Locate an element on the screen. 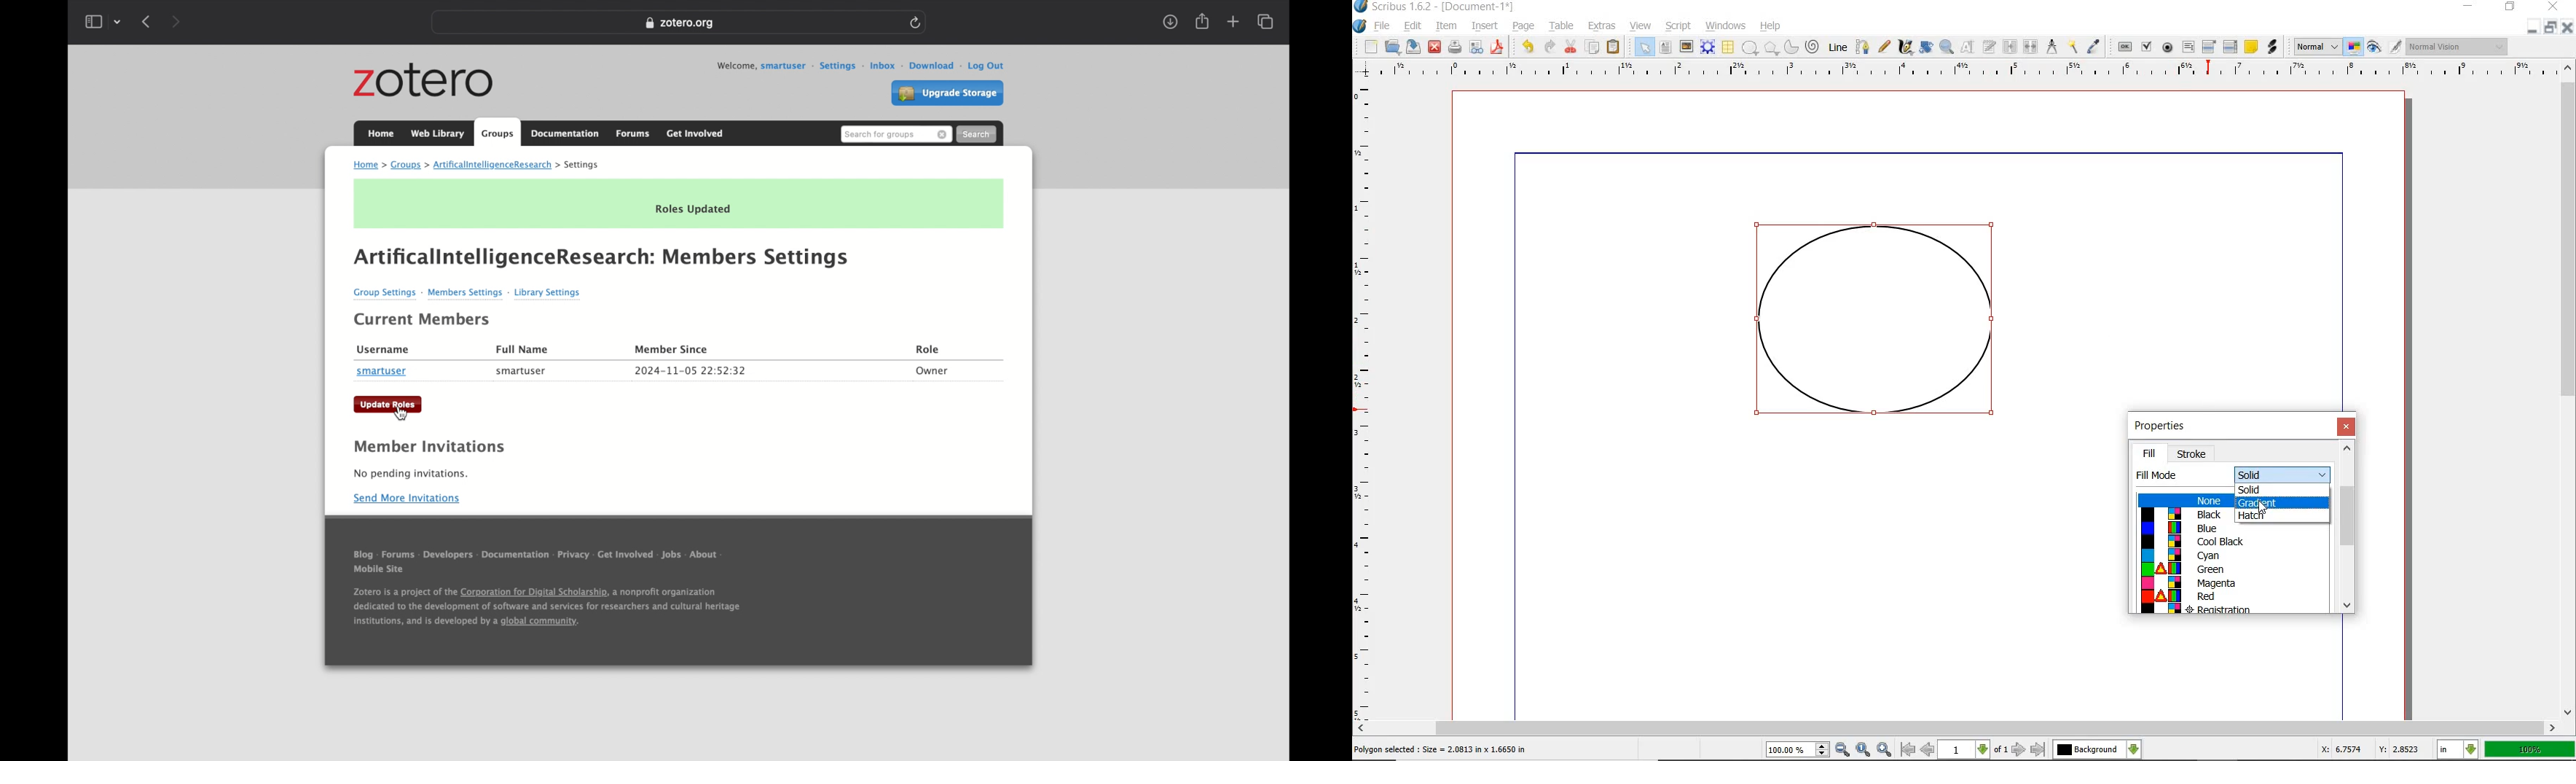 The width and height of the screenshot is (2576, 784). color is located at coordinates (2180, 528).